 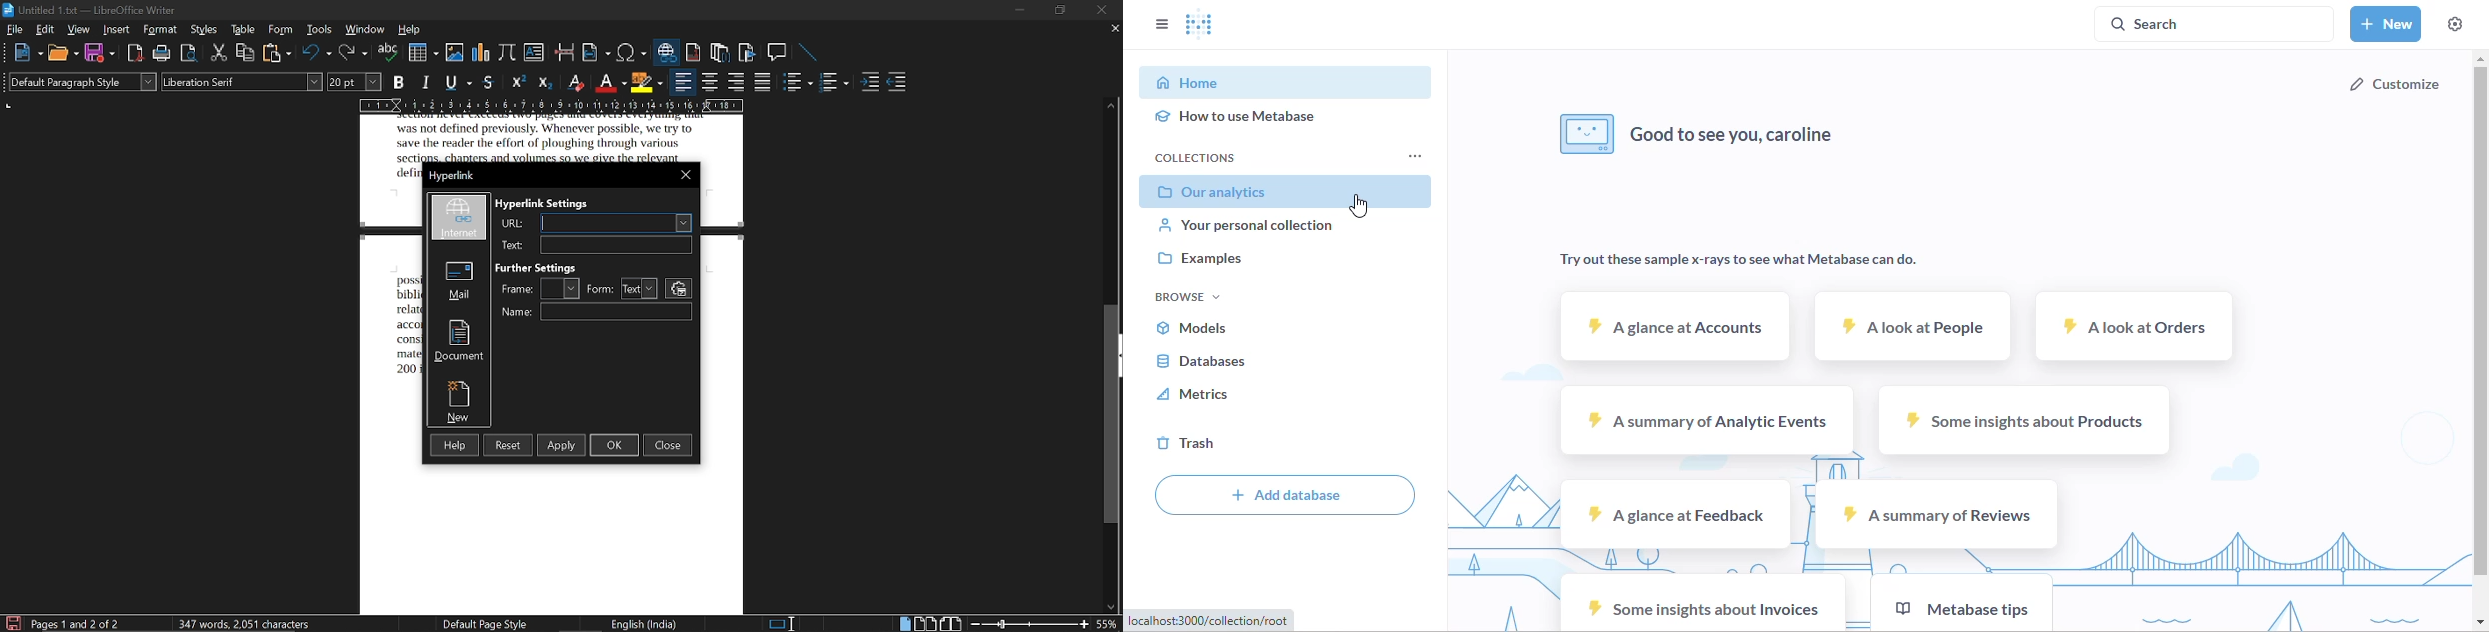 What do you see at coordinates (564, 54) in the screenshot?
I see `insert page break` at bounding box center [564, 54].